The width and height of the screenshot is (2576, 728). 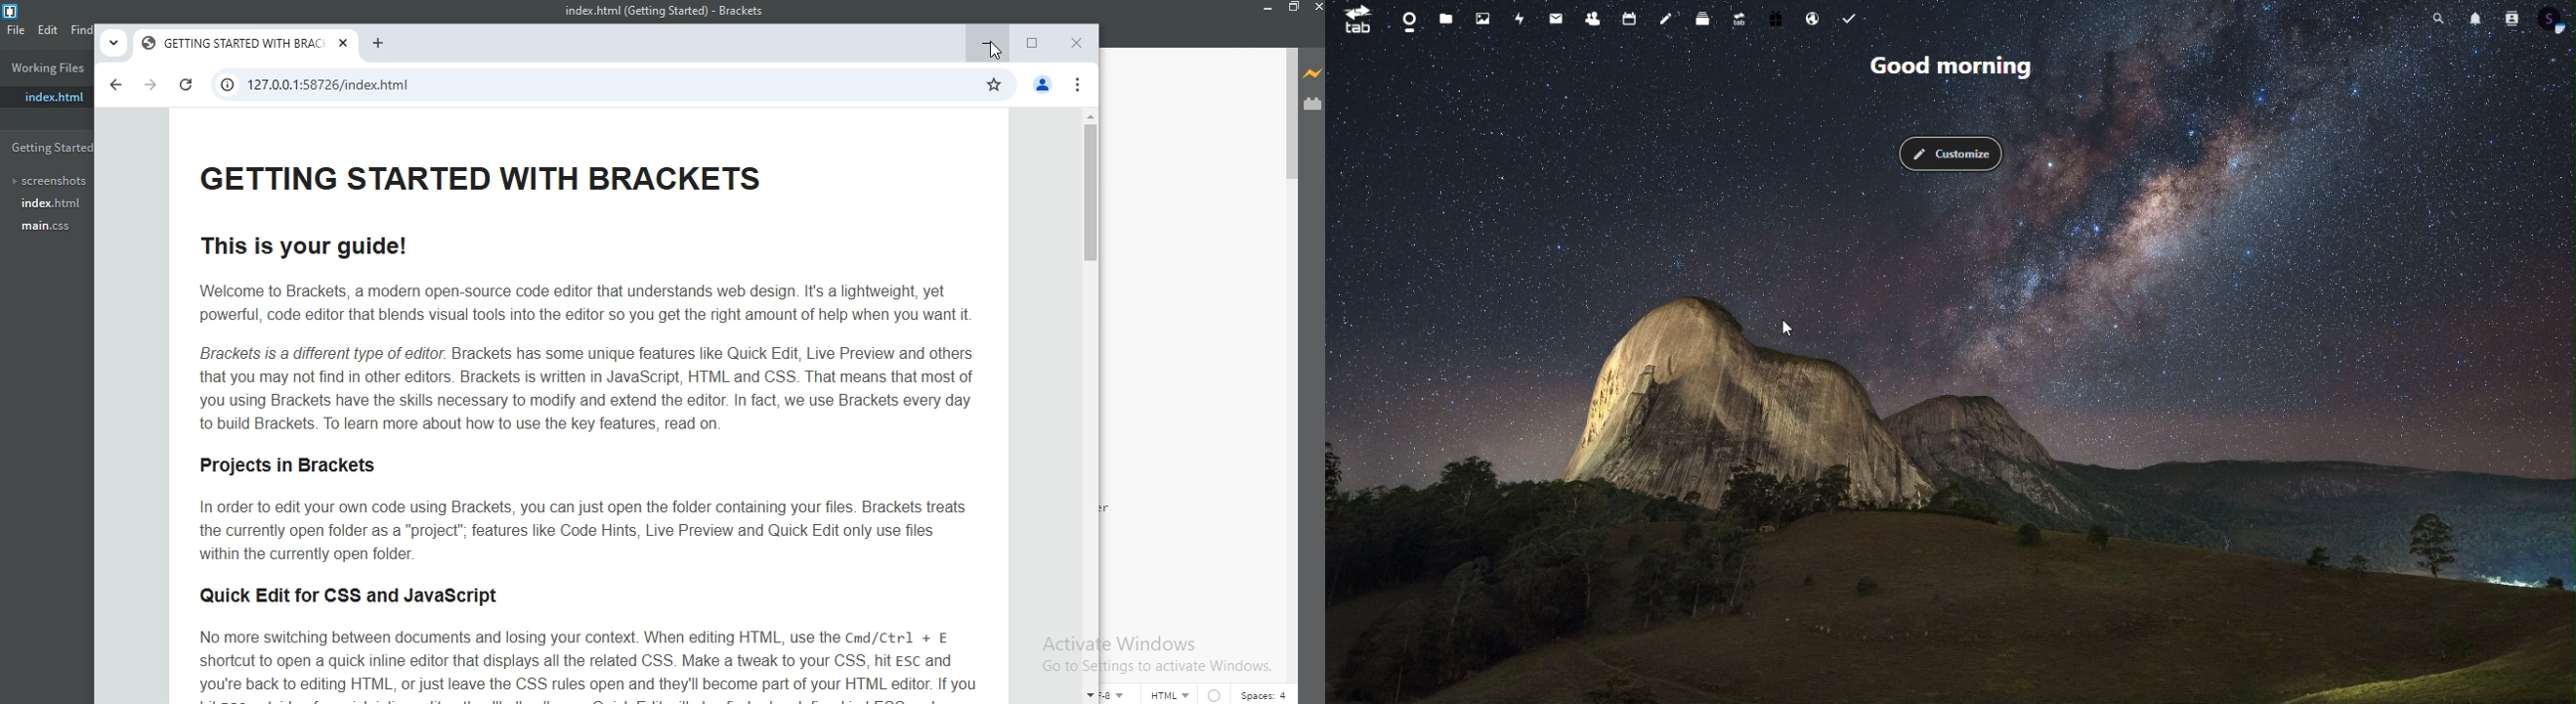 I want to click on live preview, so click(x=1313, y=74).